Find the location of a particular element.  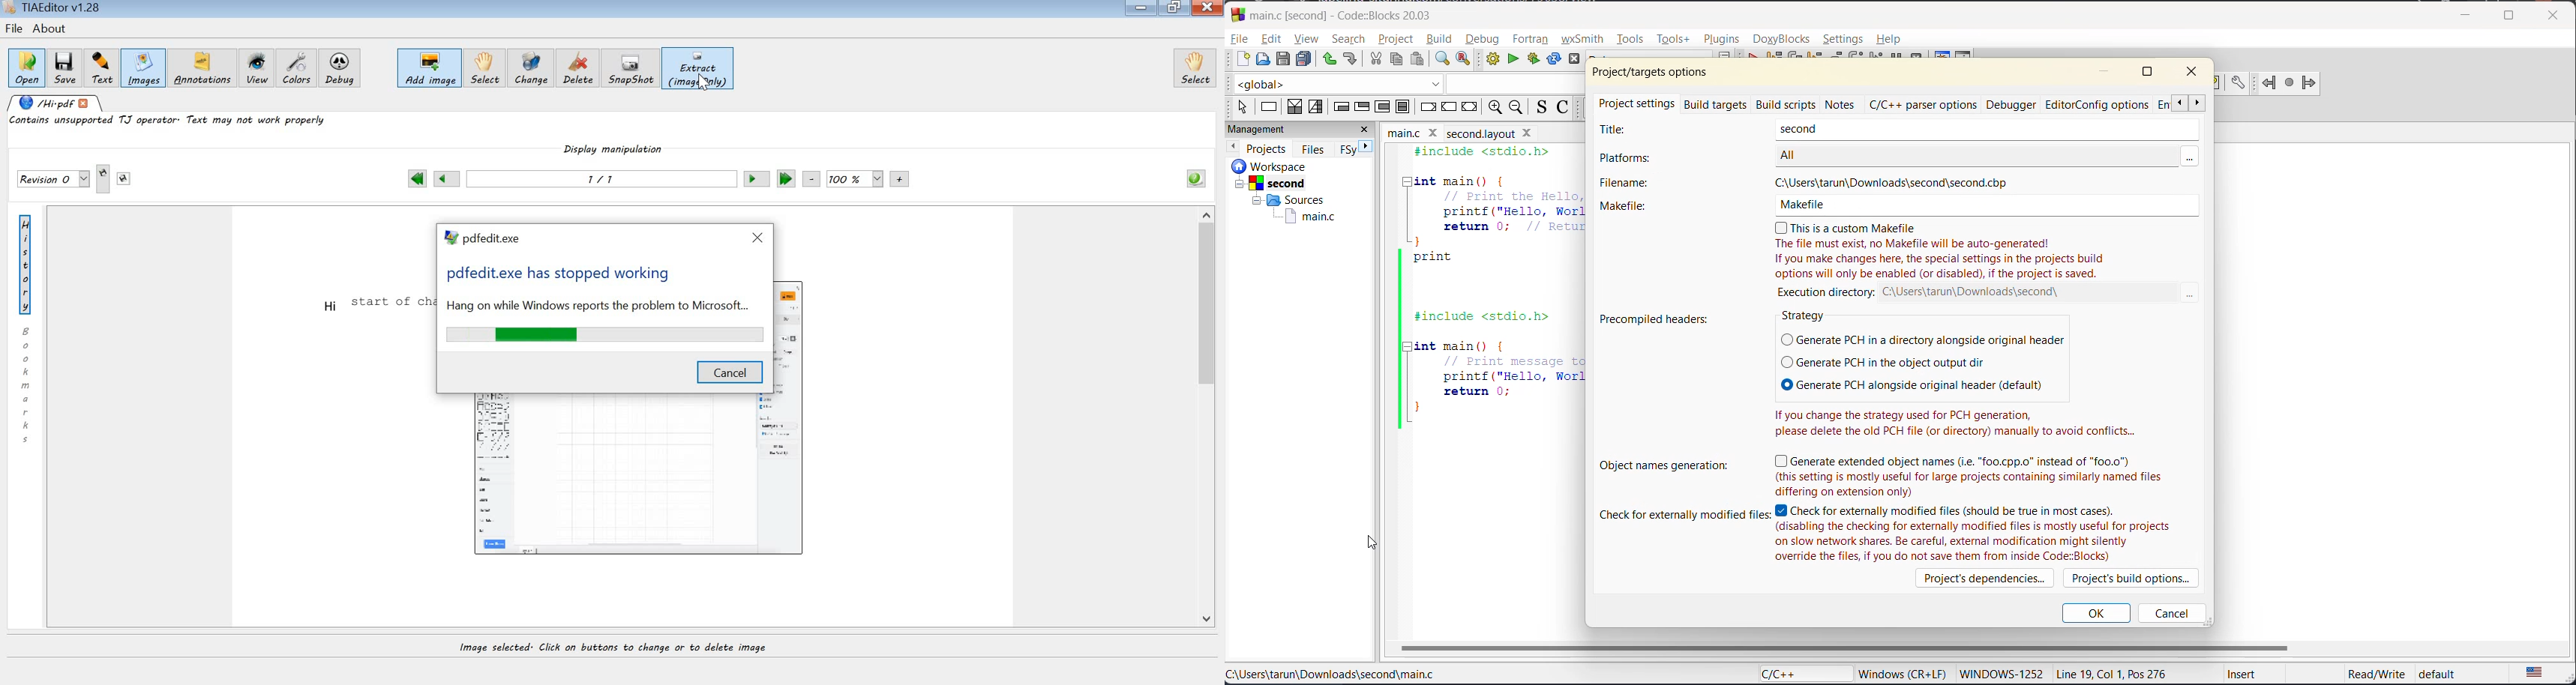

counting loop is located at coordinates (1387, 106).